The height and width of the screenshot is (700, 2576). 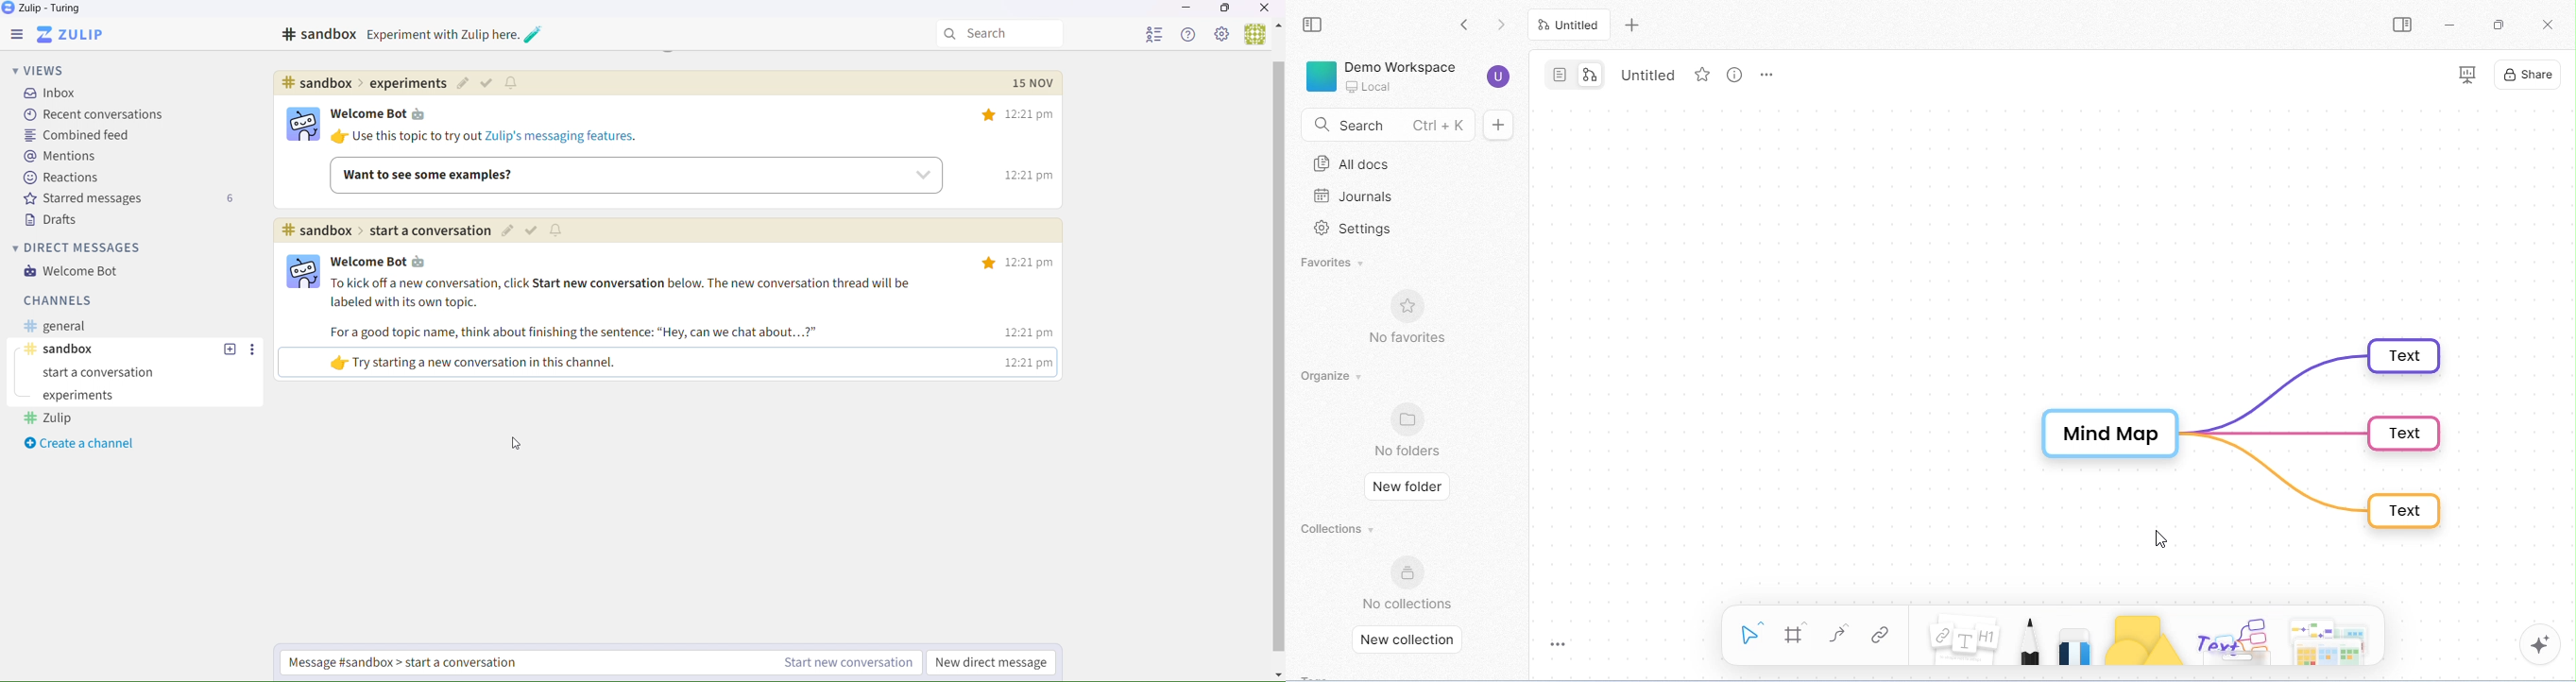 What do you see at coordinates (1028, 330) in the screenshot?
I see `12:21 pm` at bounding box center [1028, 330].